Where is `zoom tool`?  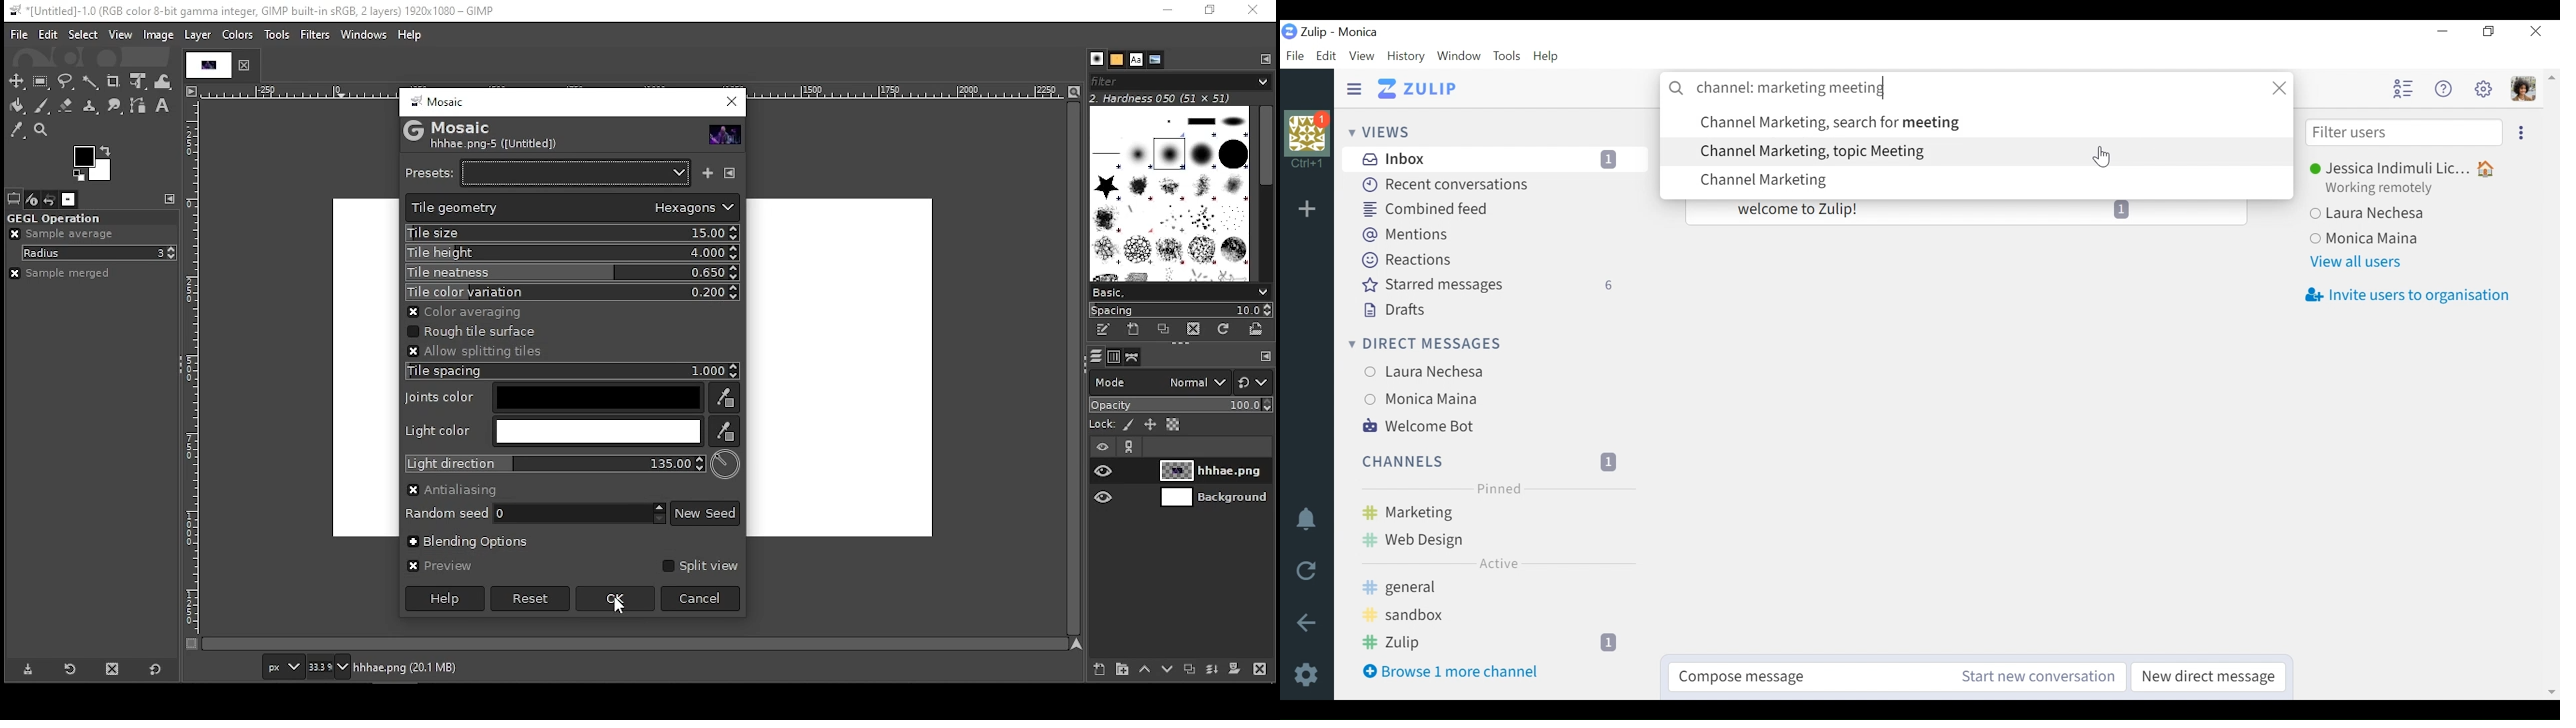 zoom tool is located at coordinates (41, 130).